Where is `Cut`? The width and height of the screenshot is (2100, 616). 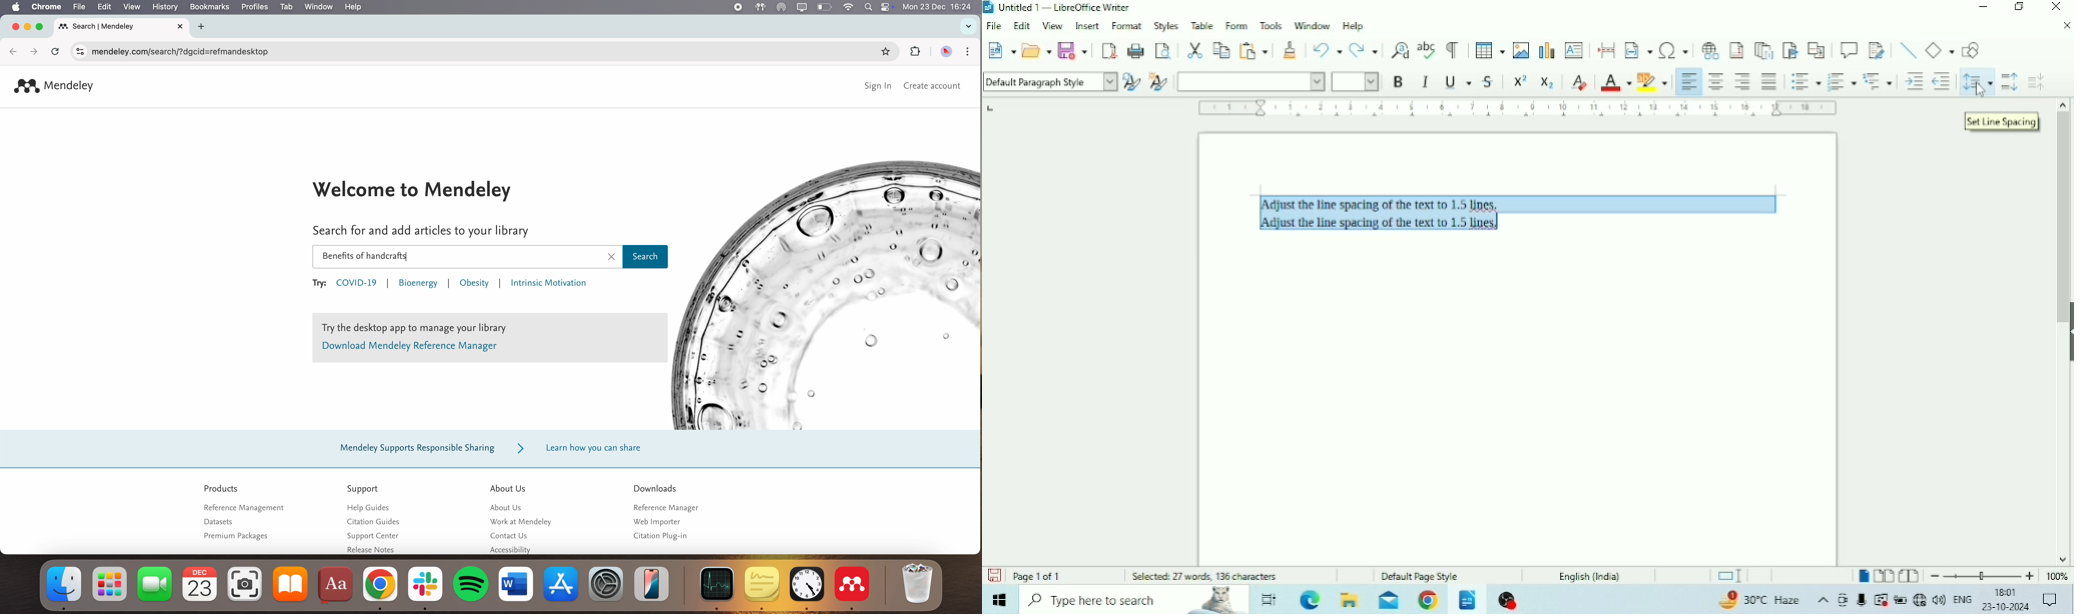
Cut is located at coordinates (1194, 50).